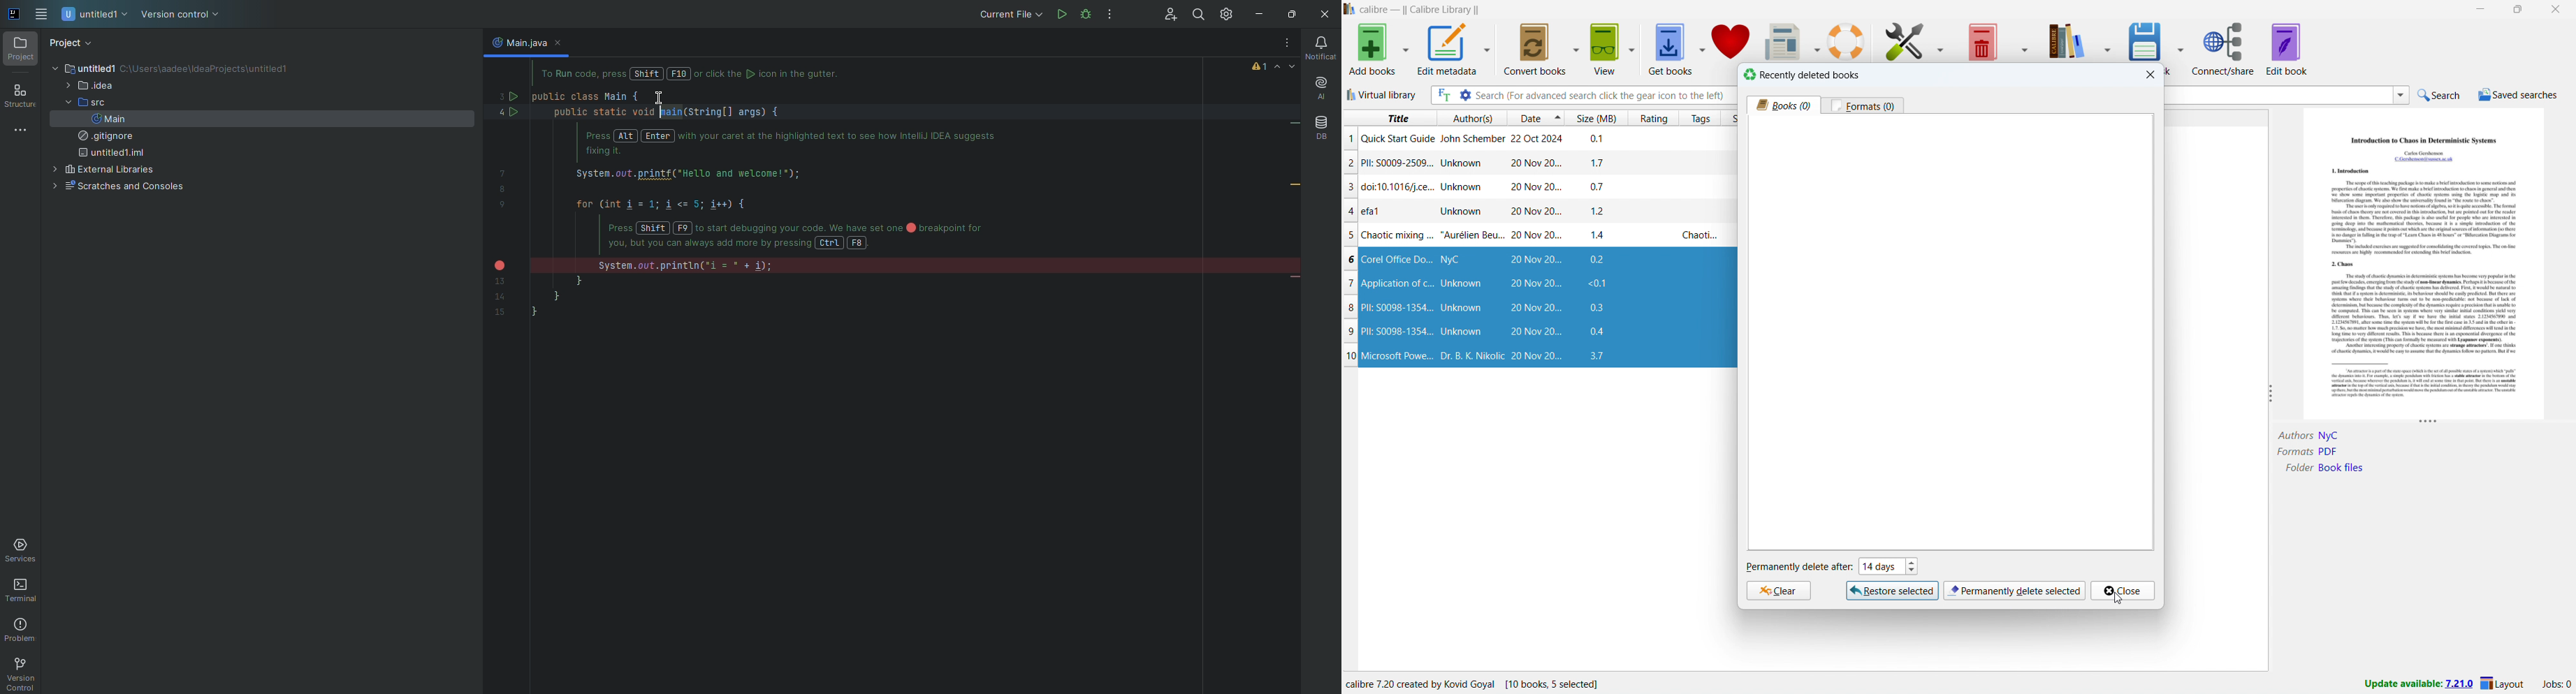 This screenshot has width=2576, height=700. I want to click on double click to open book details window, so click(2426, 262).